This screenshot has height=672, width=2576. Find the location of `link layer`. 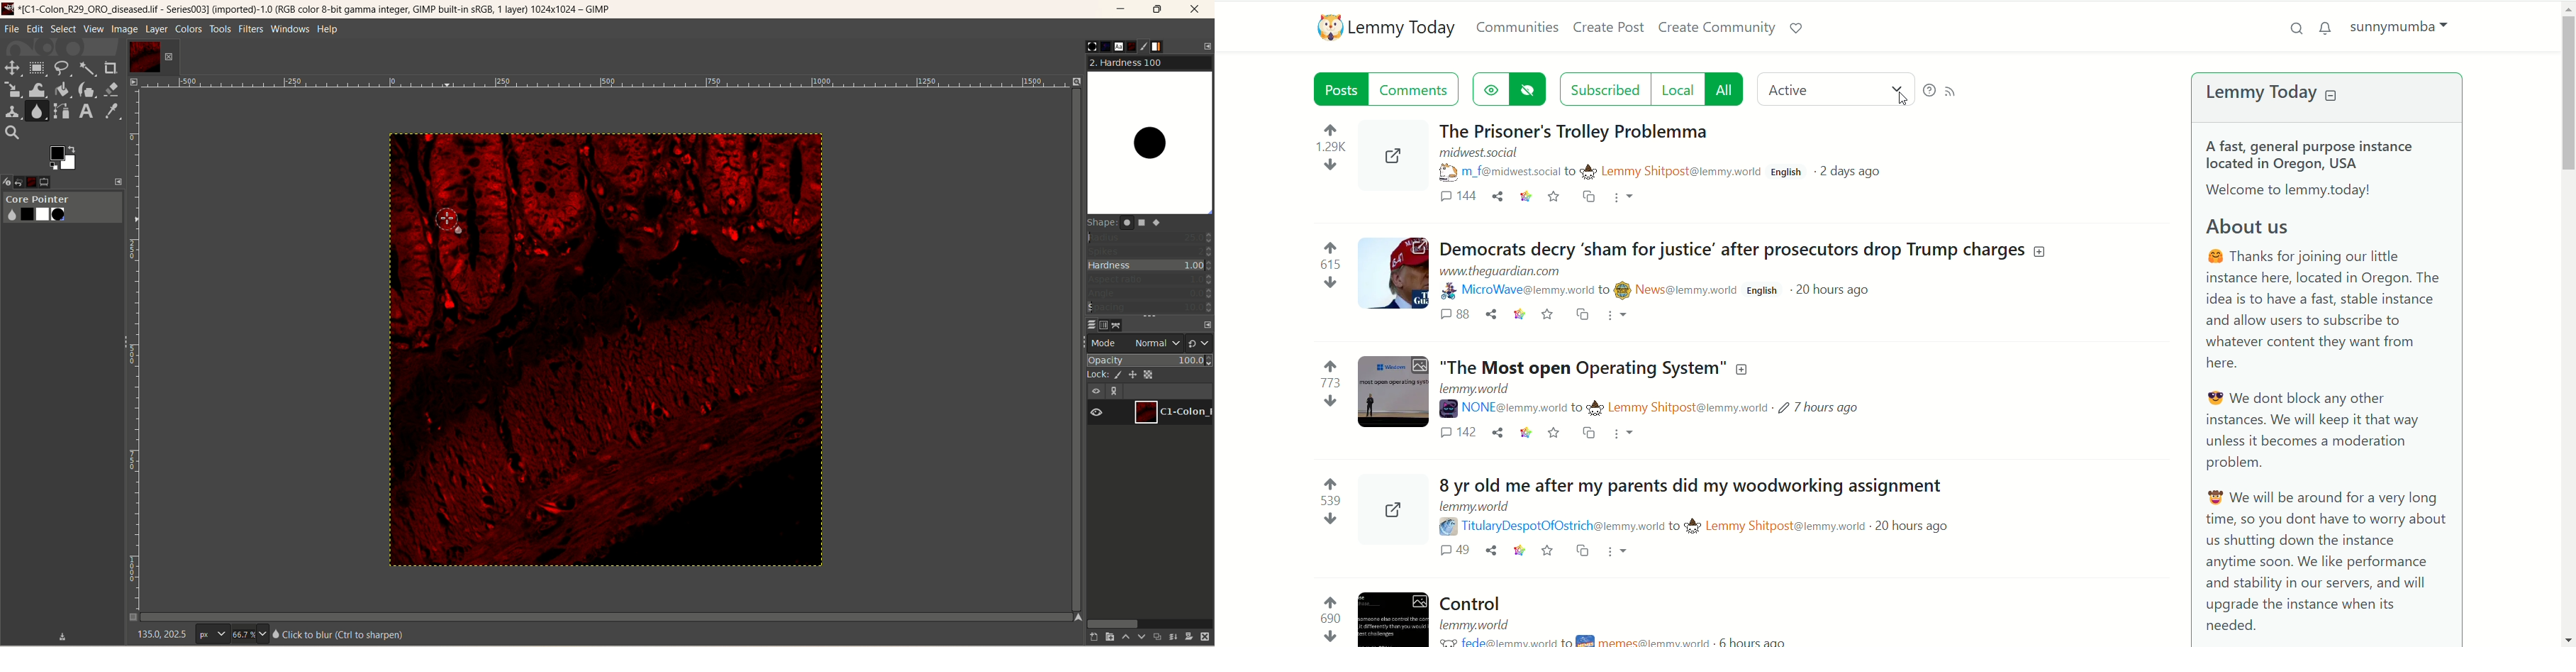

link layer is located at coordinates (1116, 391).